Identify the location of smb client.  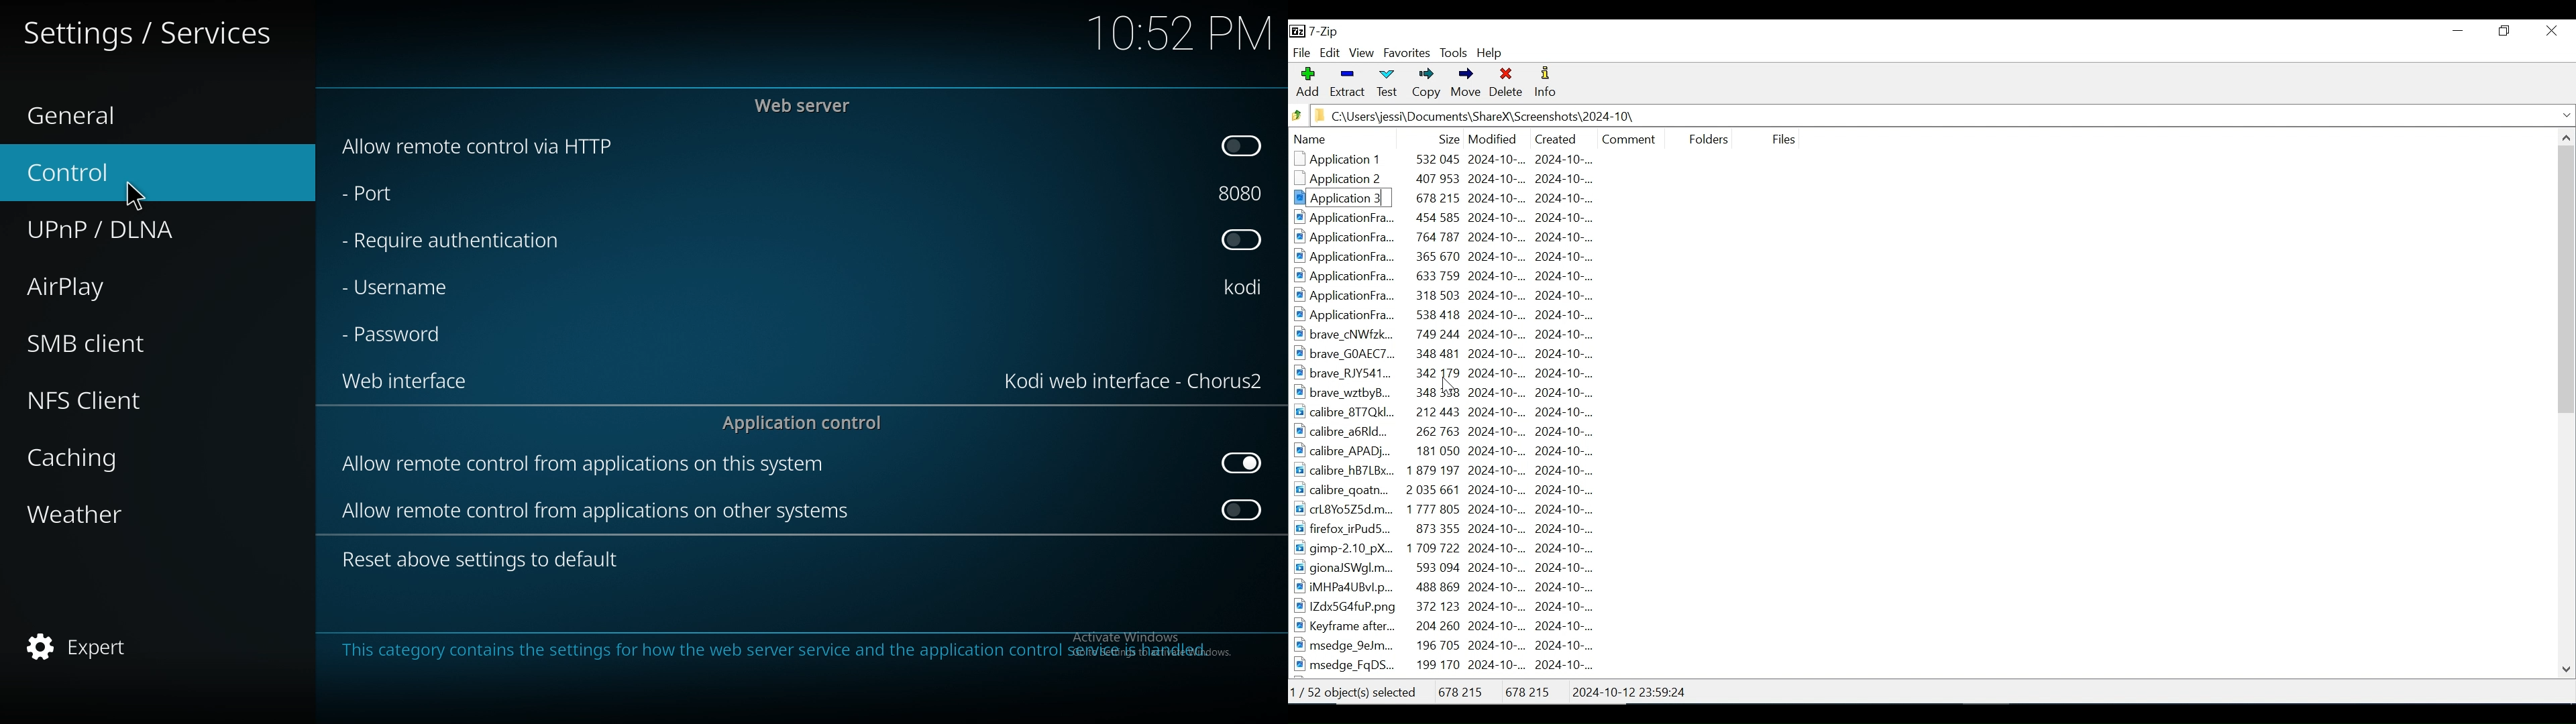
(134, 343).